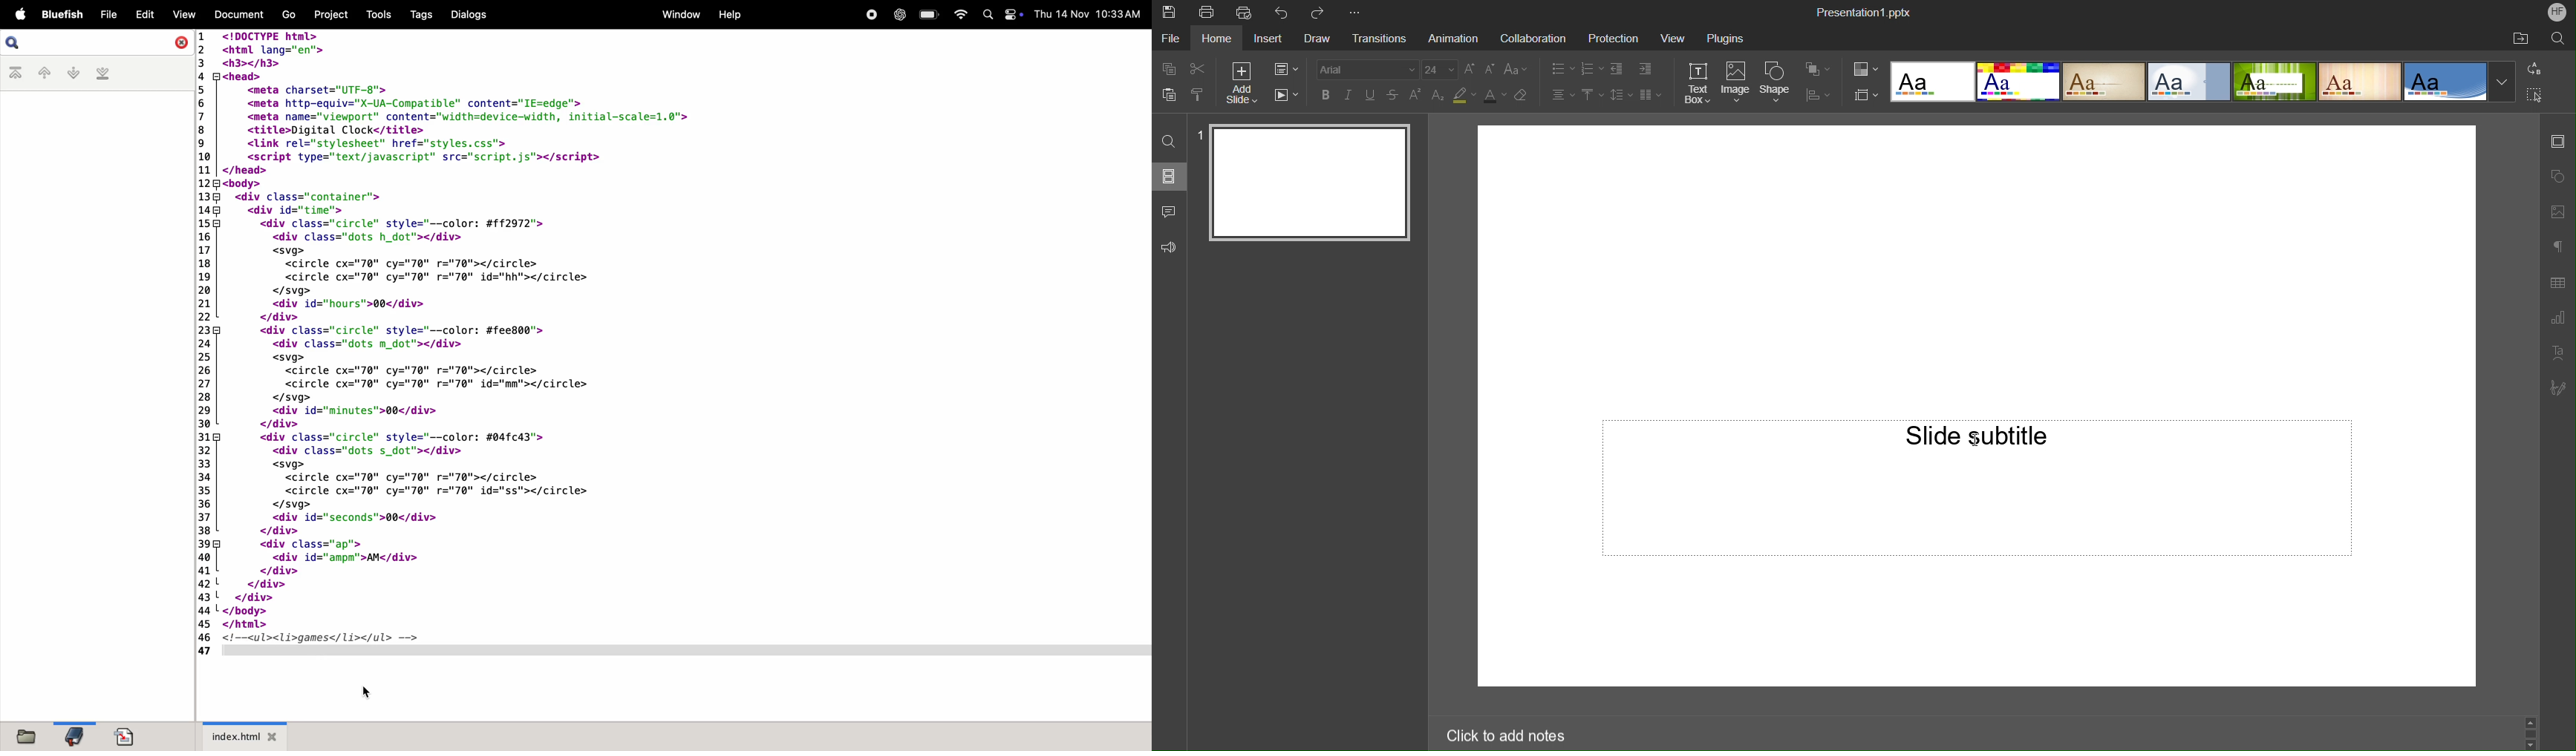 The width and height of the screenshot is (2576, 756). Describe the element at coordinates (2557, 13) in the screenshot. I see `Account` at that location.